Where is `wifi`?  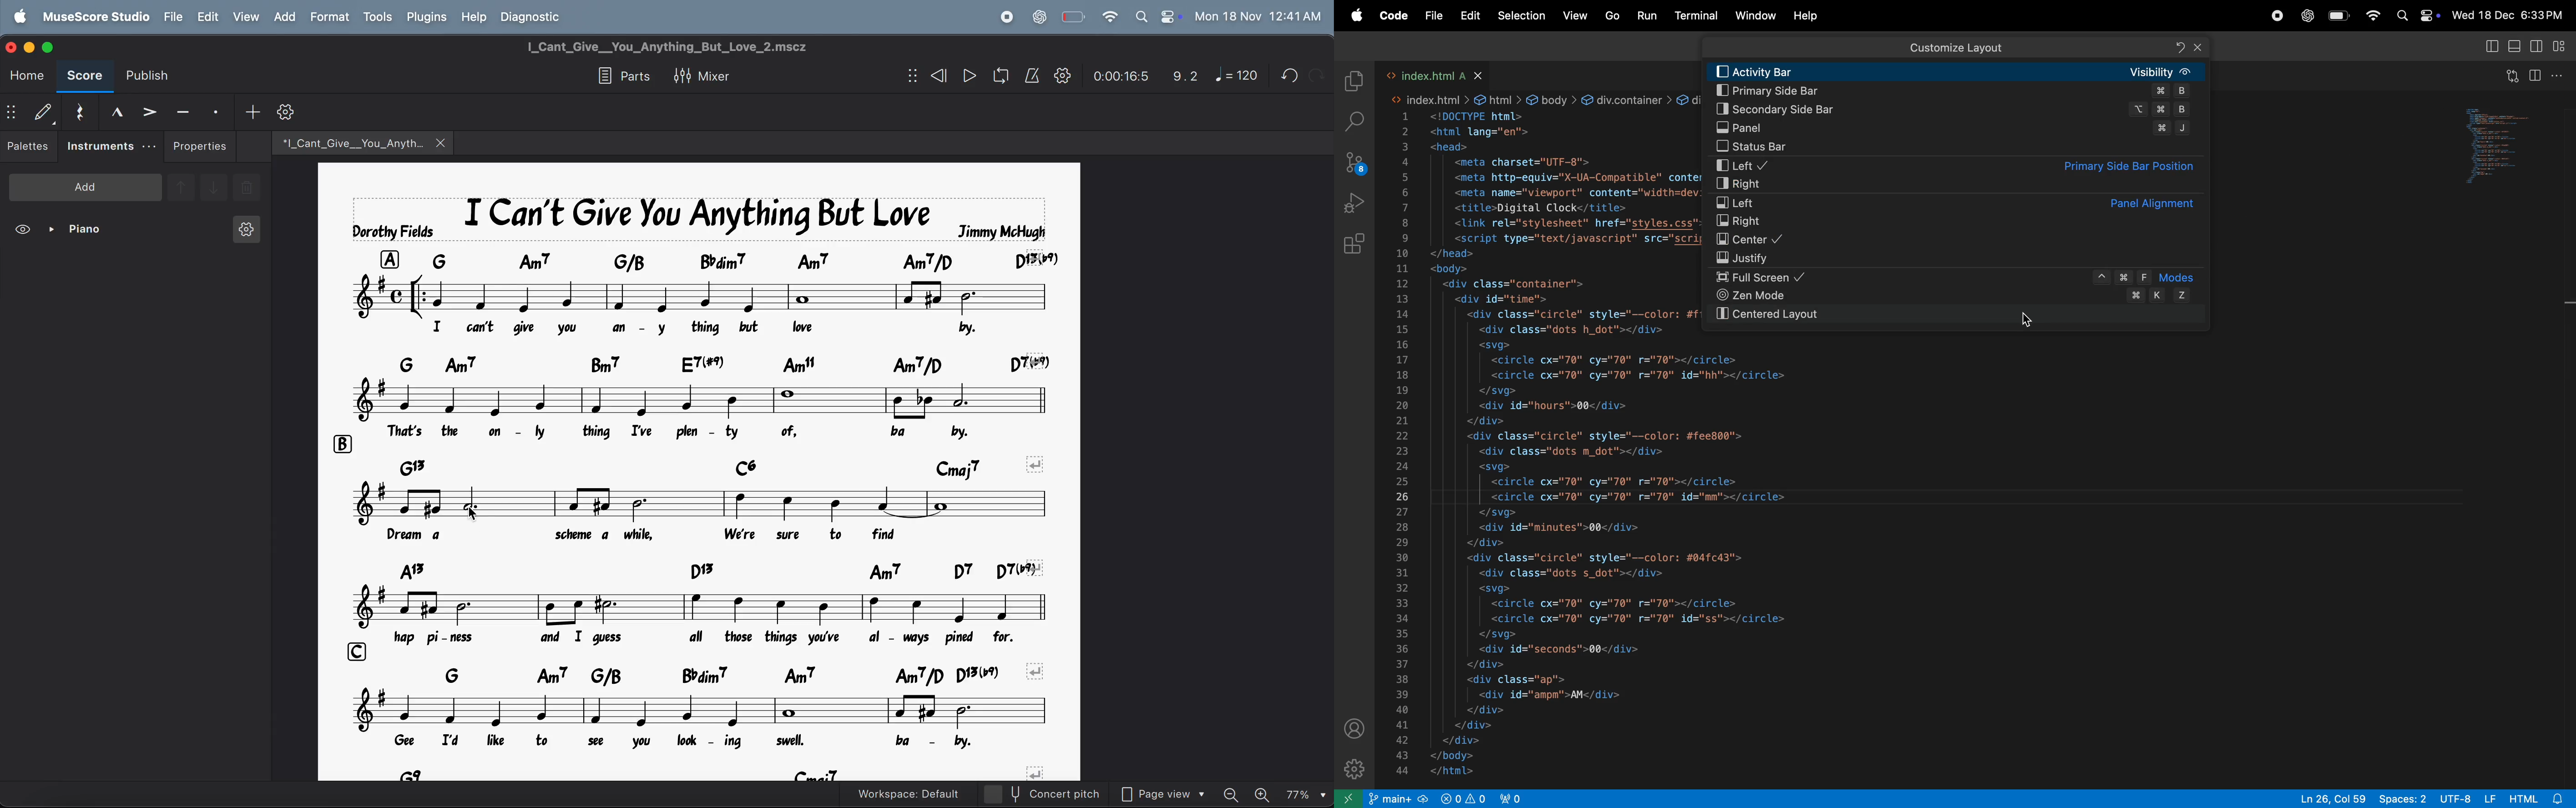 wifi is located at coordinates (1108, 16).